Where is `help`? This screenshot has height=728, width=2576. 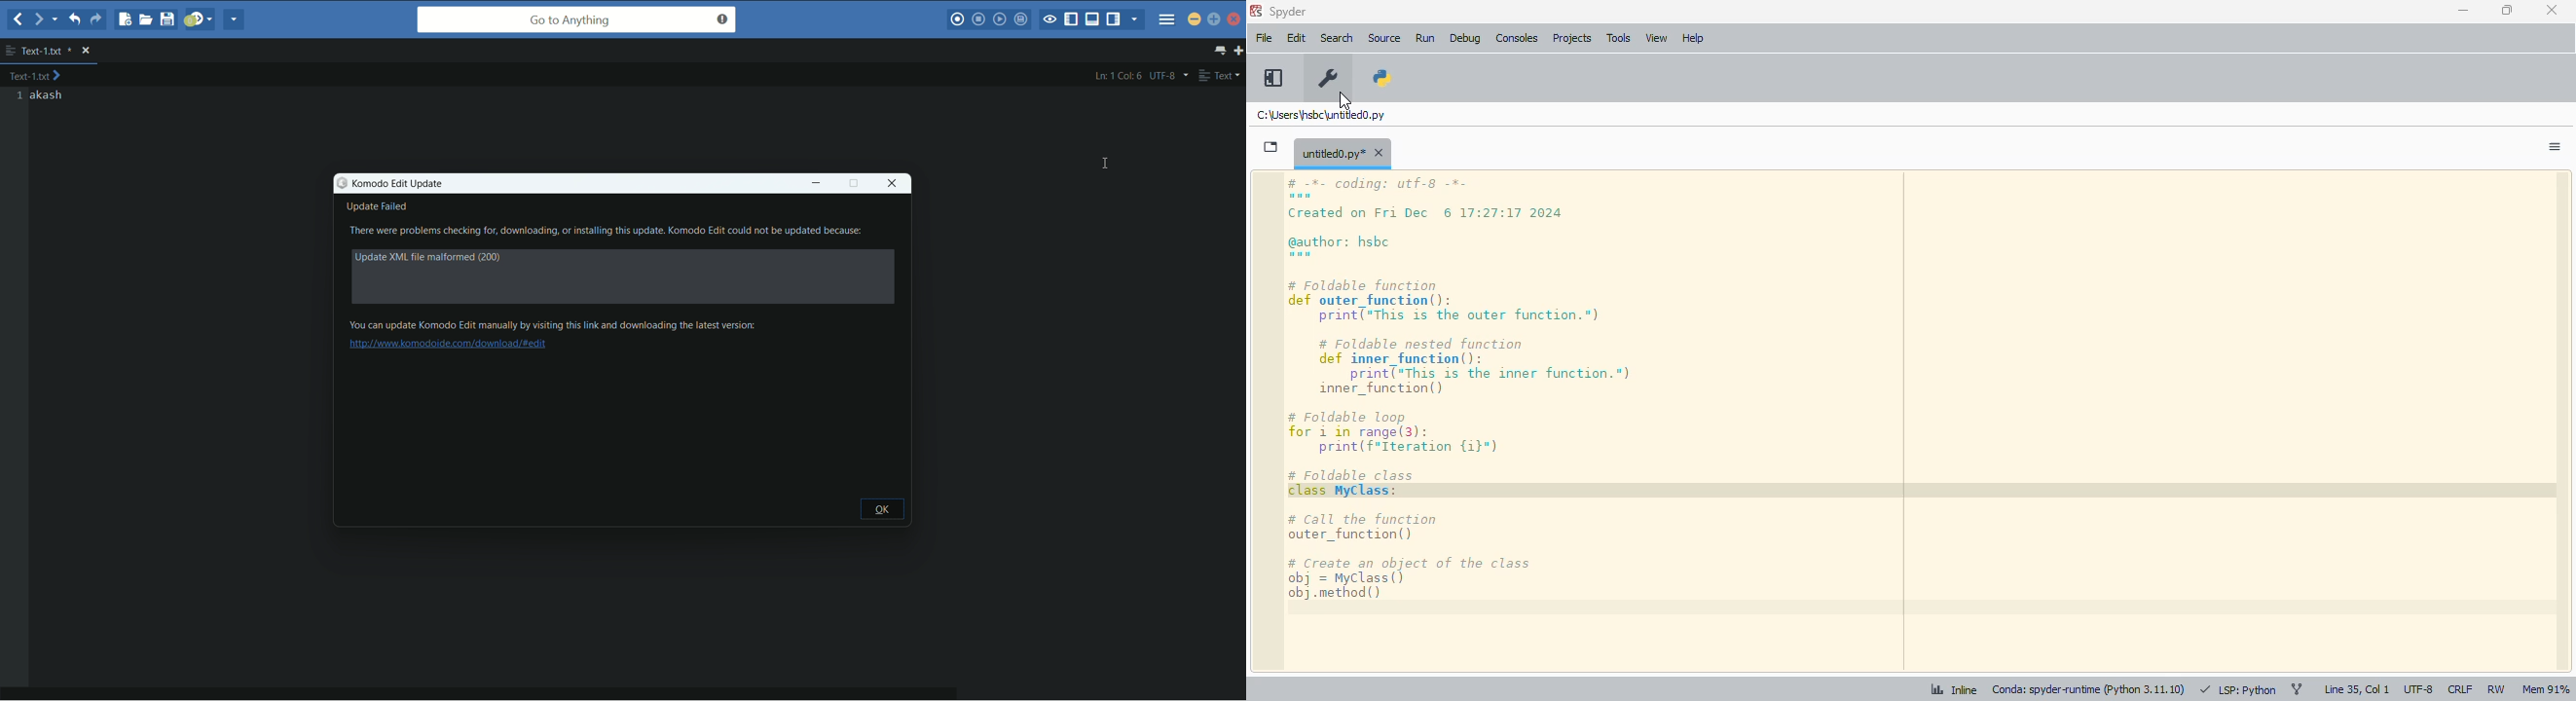 help is located at coordinates (1693, 38).